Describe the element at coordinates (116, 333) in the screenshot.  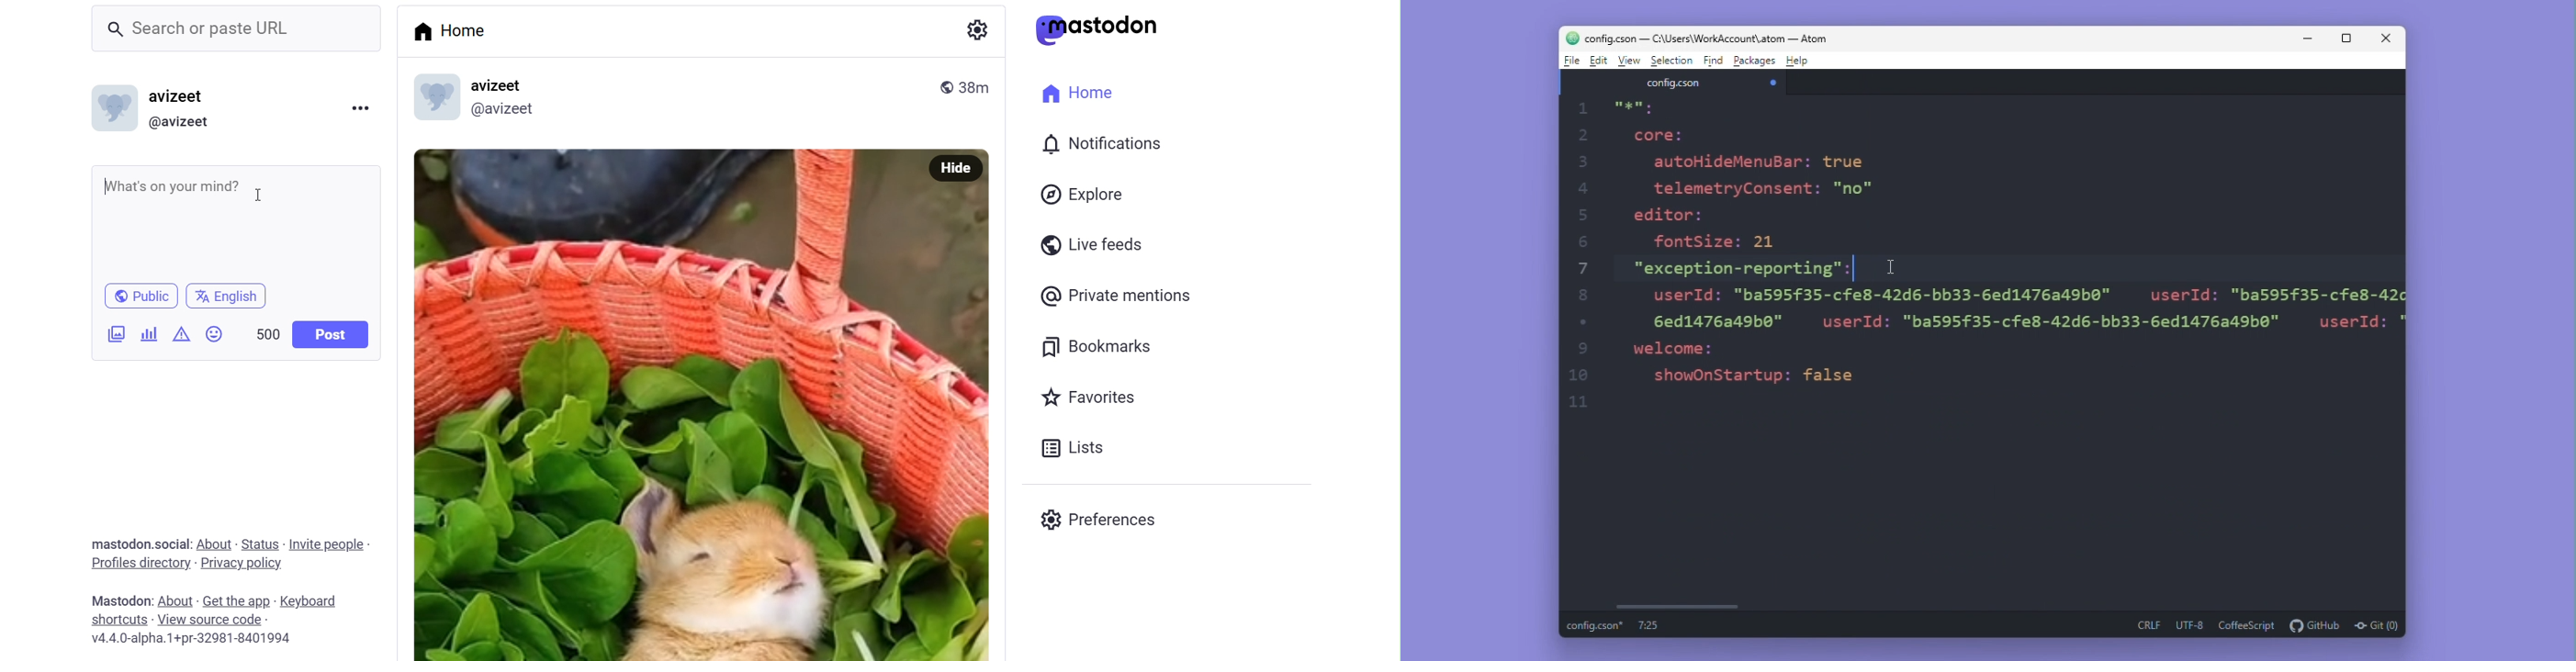
I see `Add Image` at that location.